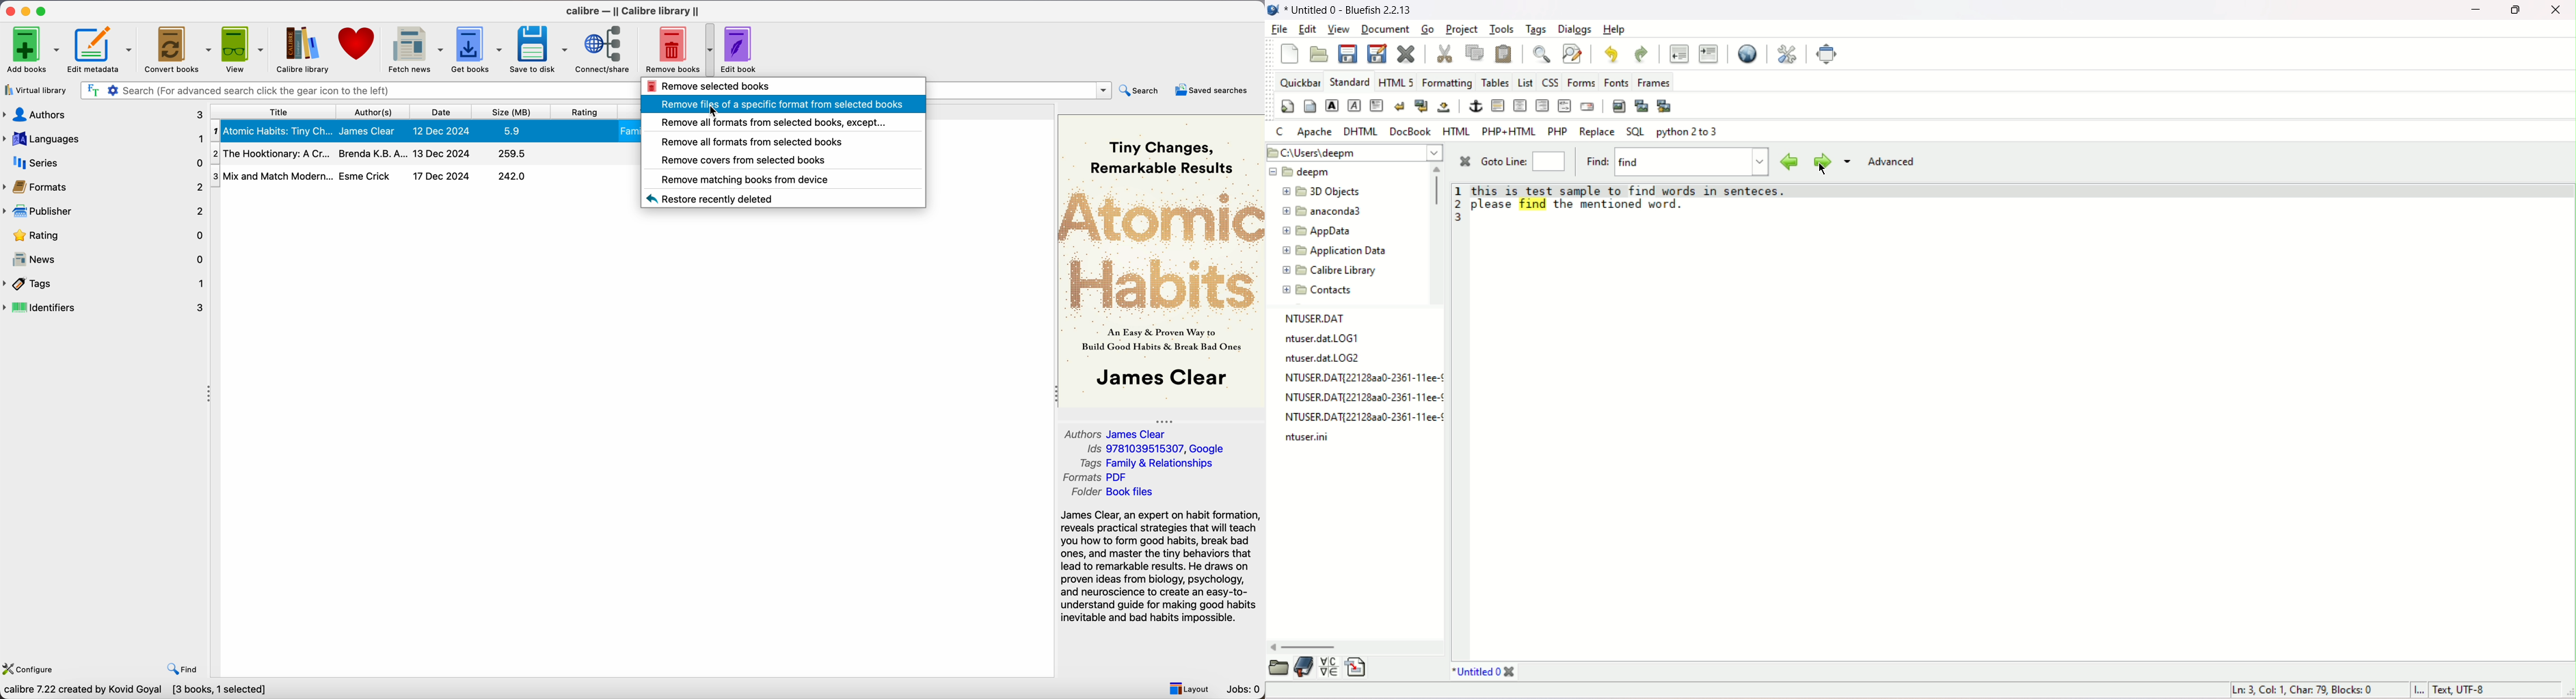  Describe the element at coordinates (750, 142) in the screenshot. I see `remove all formats from selected books` at that location.